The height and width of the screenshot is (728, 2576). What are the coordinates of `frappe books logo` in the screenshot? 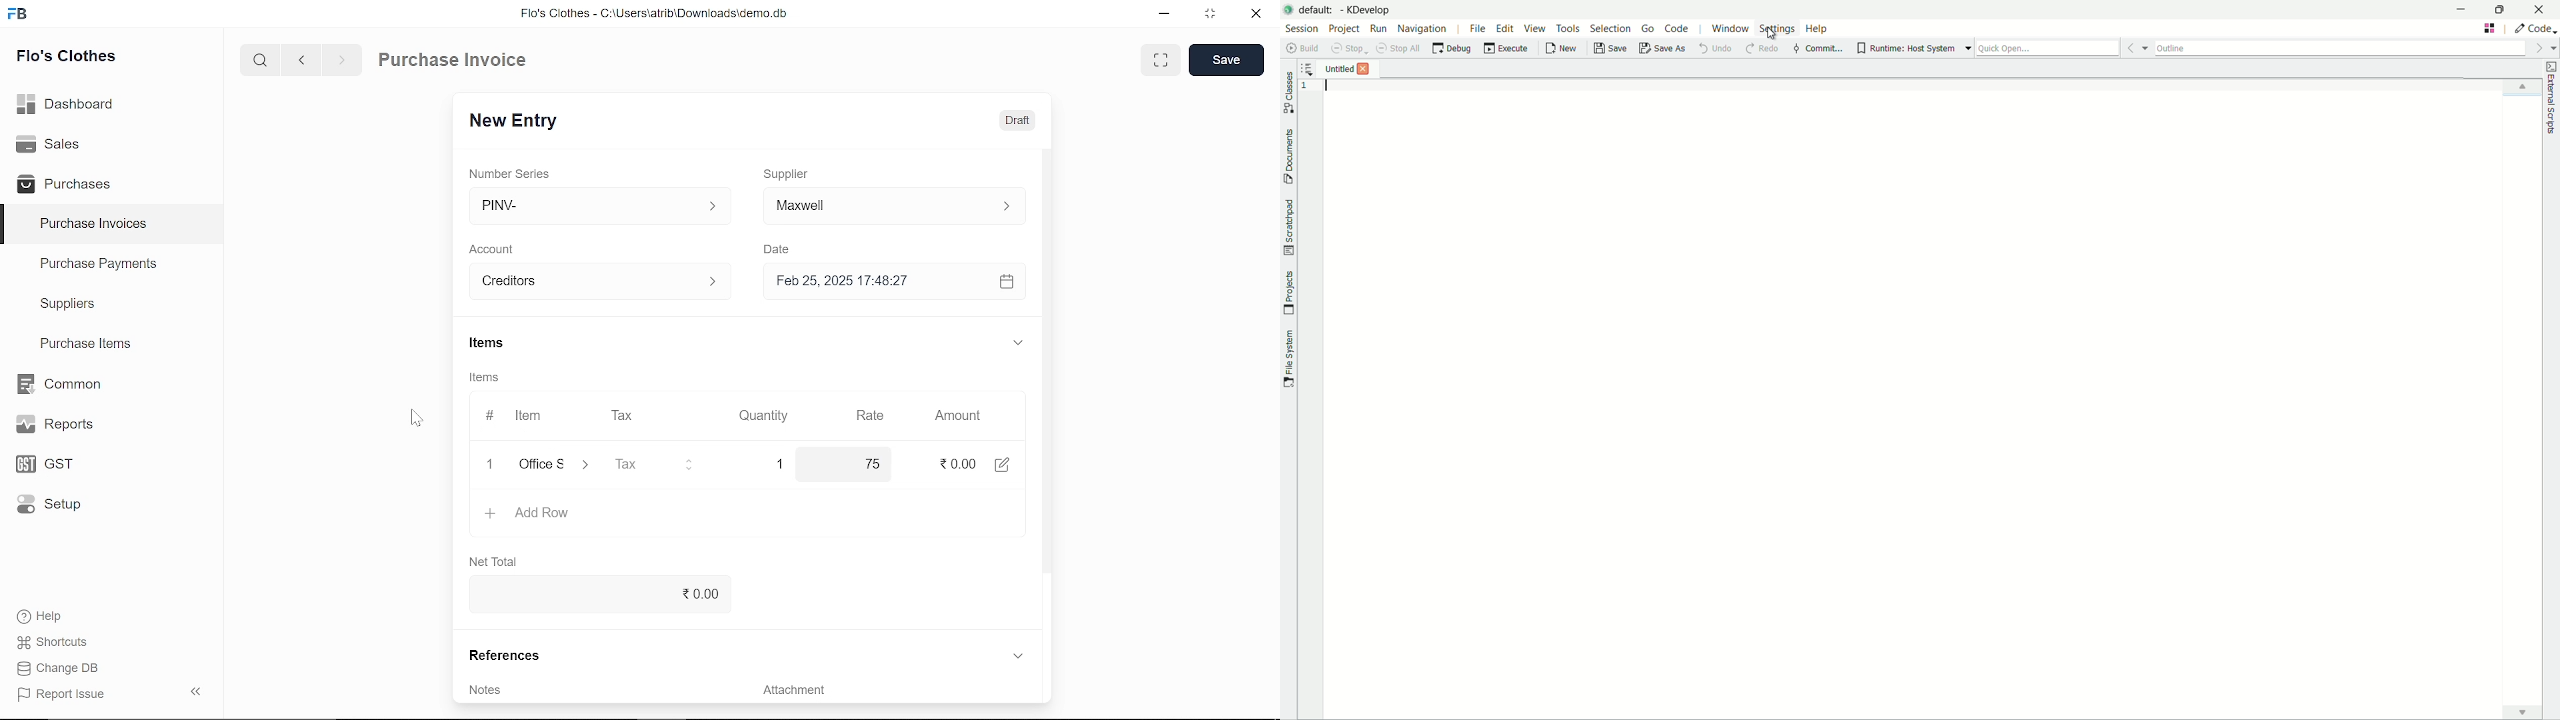 It's located at (22, 15).